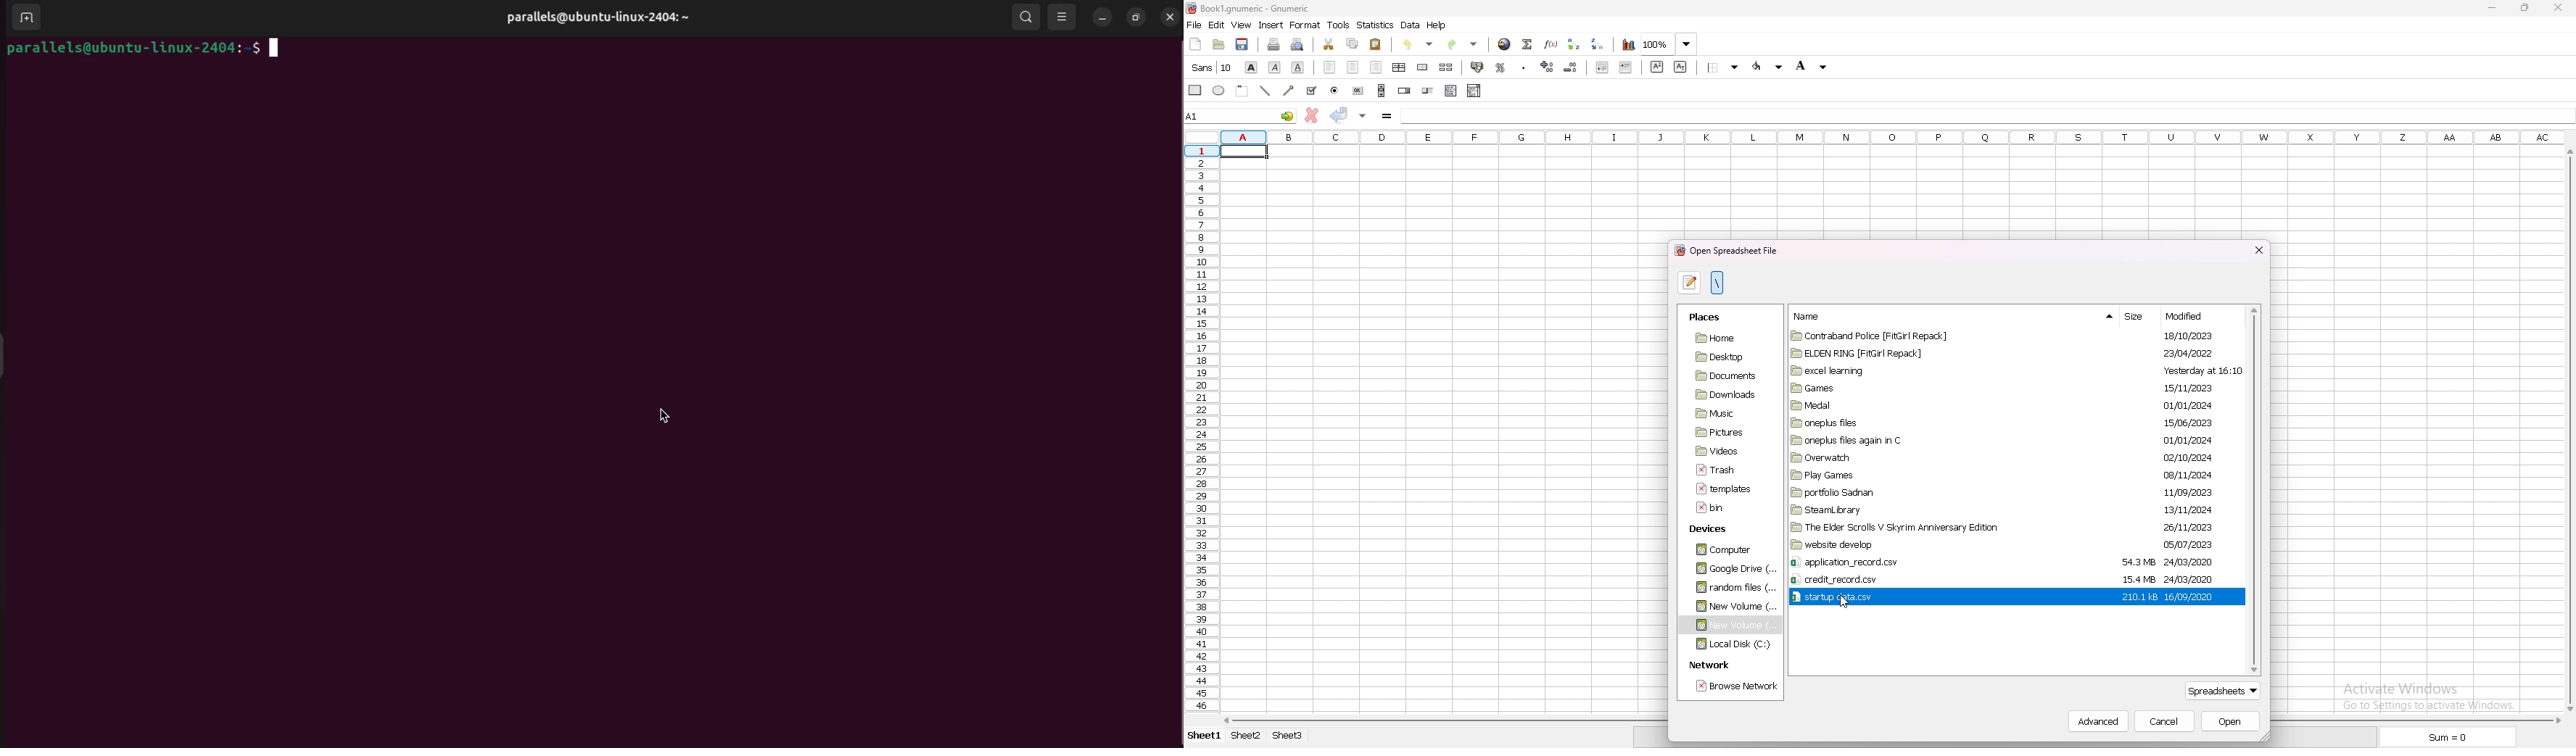 The width and height of the screenshot is (2576, 756). I want to click on file, so click(1948, 579).